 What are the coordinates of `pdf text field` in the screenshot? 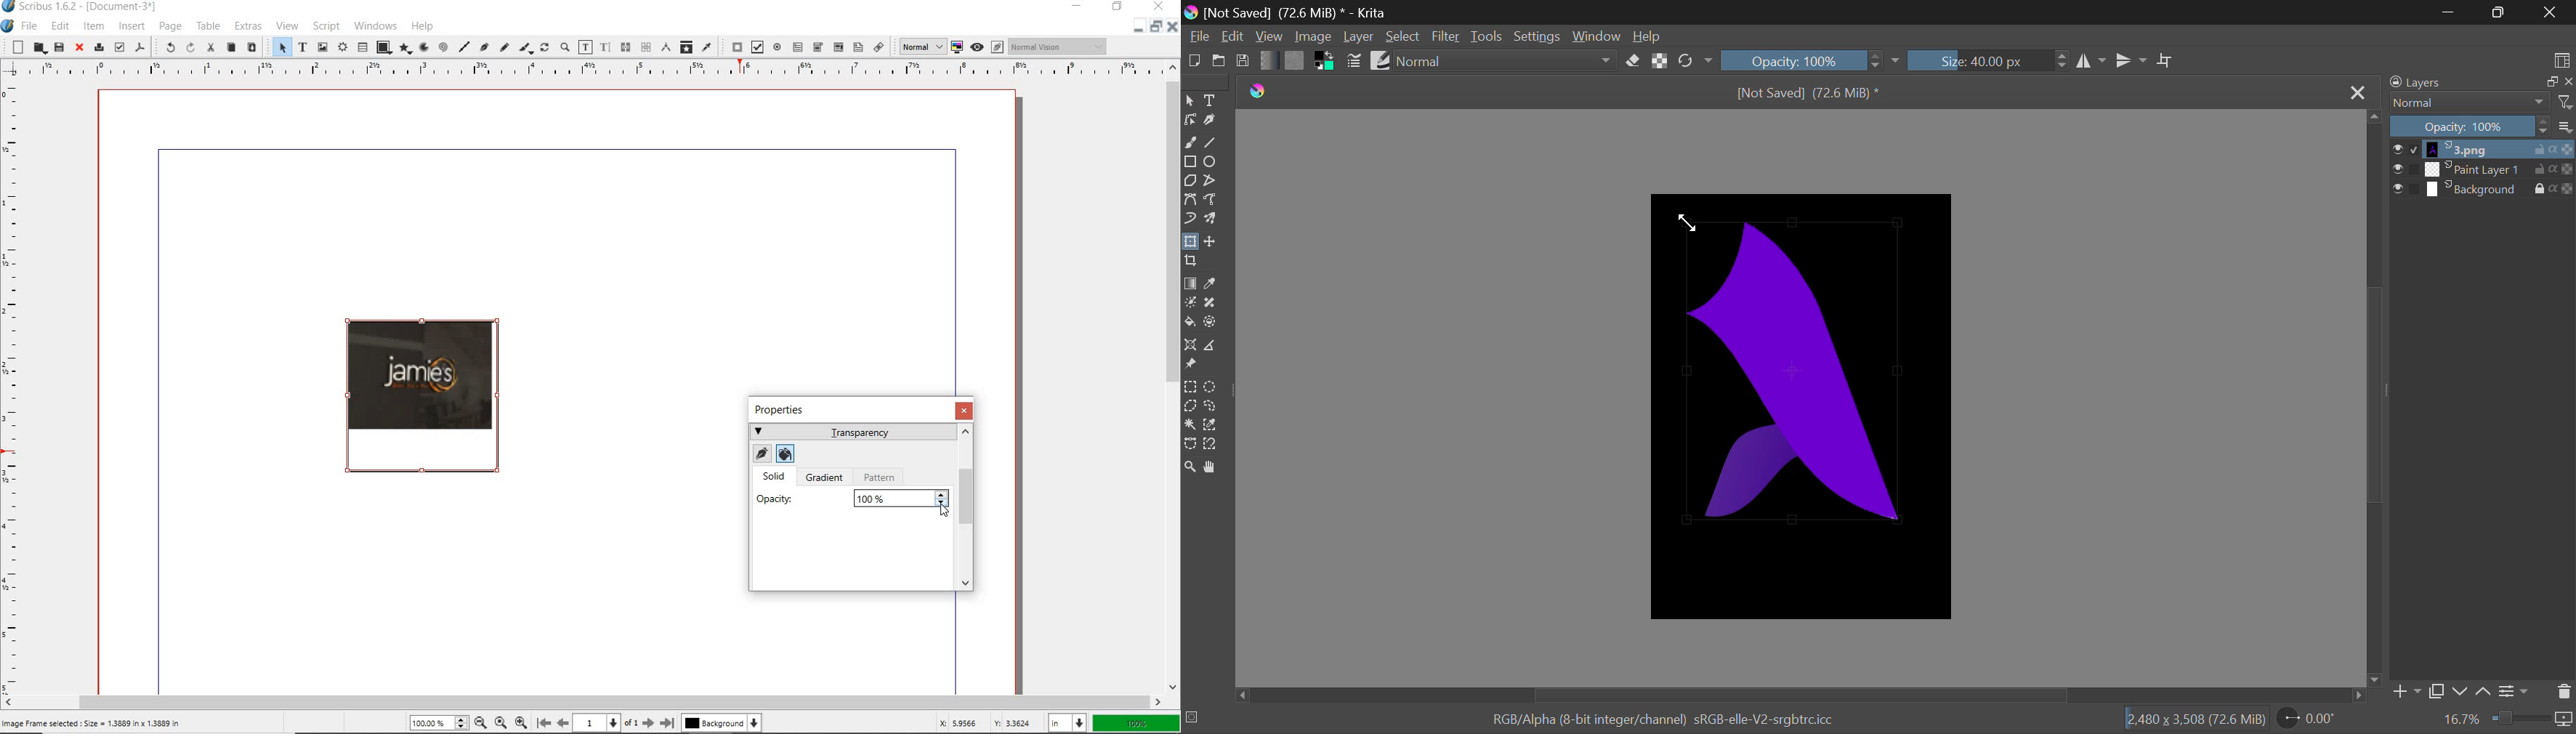 It's located at (799, 48).